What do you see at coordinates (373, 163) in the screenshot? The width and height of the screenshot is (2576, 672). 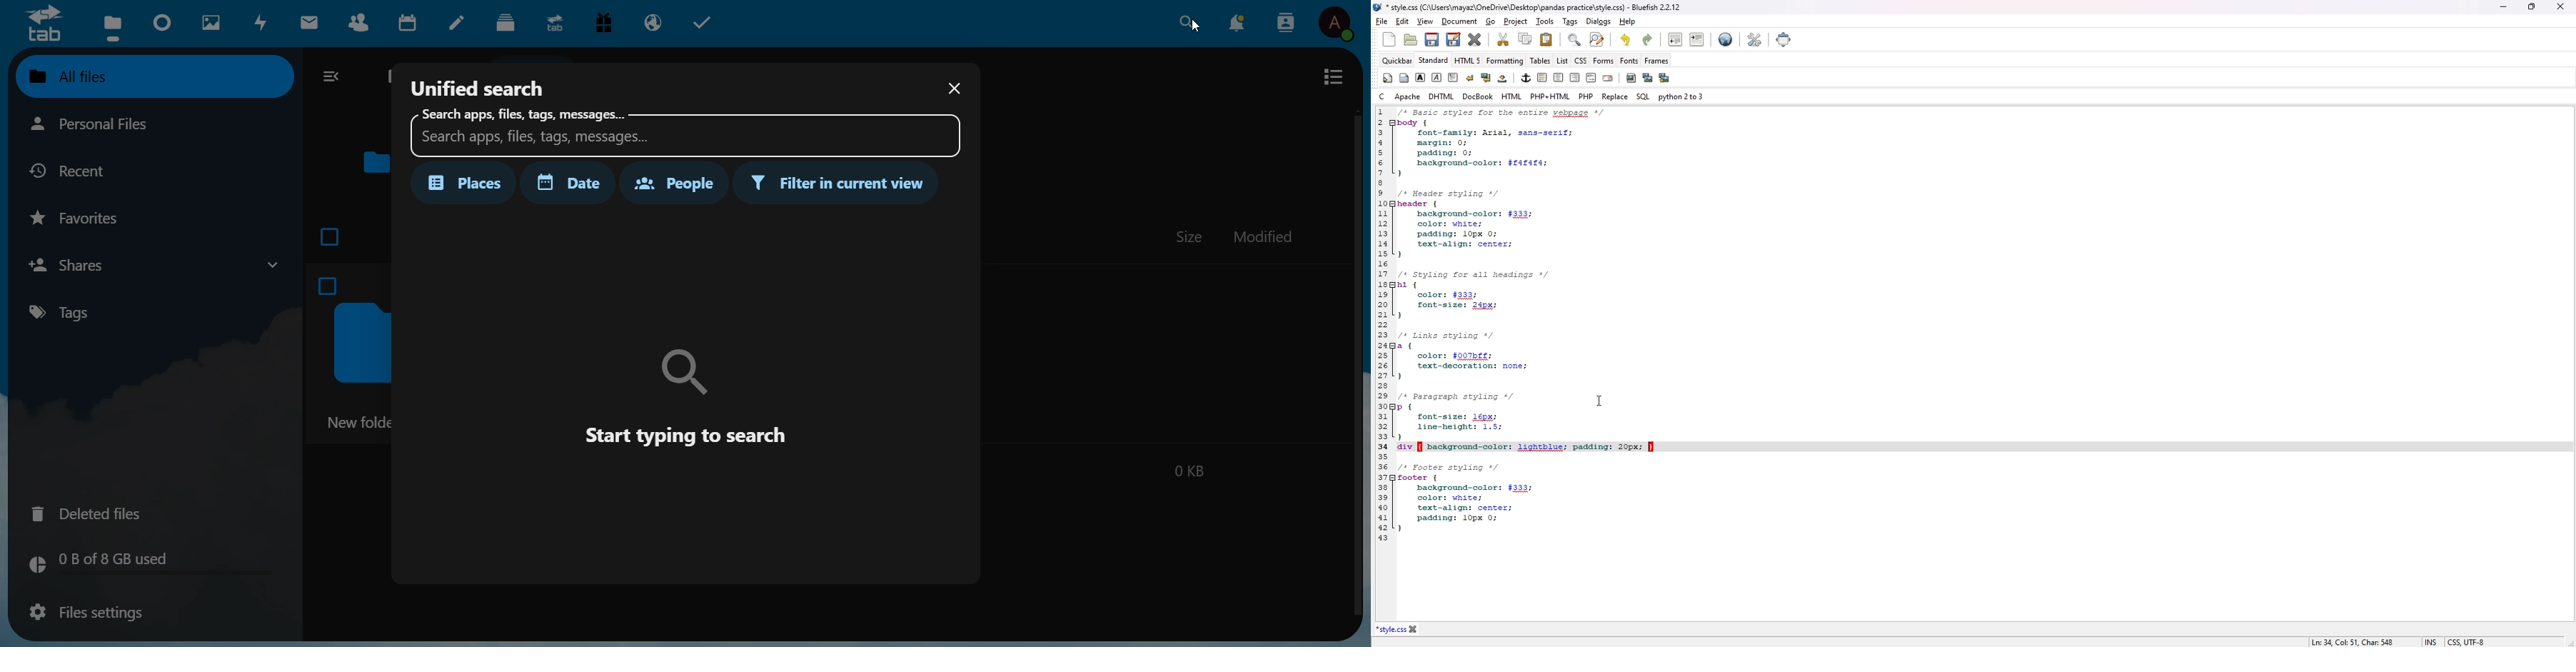 I see `folder icon` at bounding box center [373, 163].